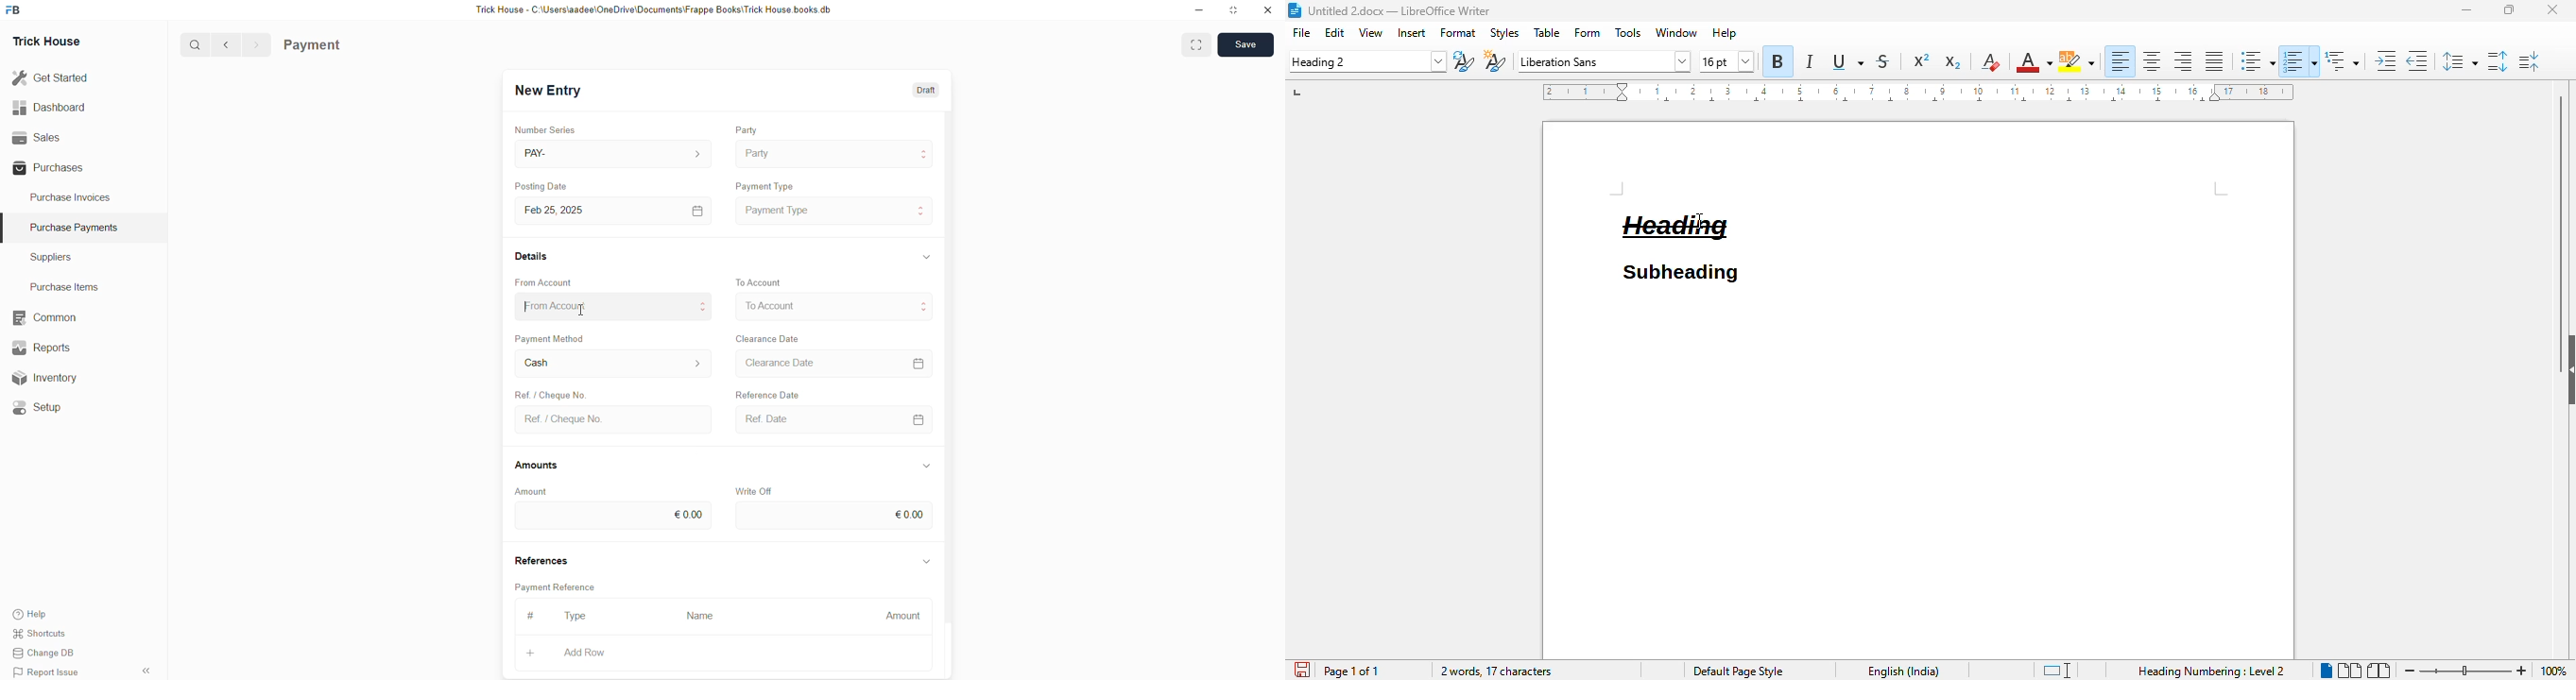  Describe the element at coordinates (761, 418) in the screenshot. I see `Ref Date` at that location.